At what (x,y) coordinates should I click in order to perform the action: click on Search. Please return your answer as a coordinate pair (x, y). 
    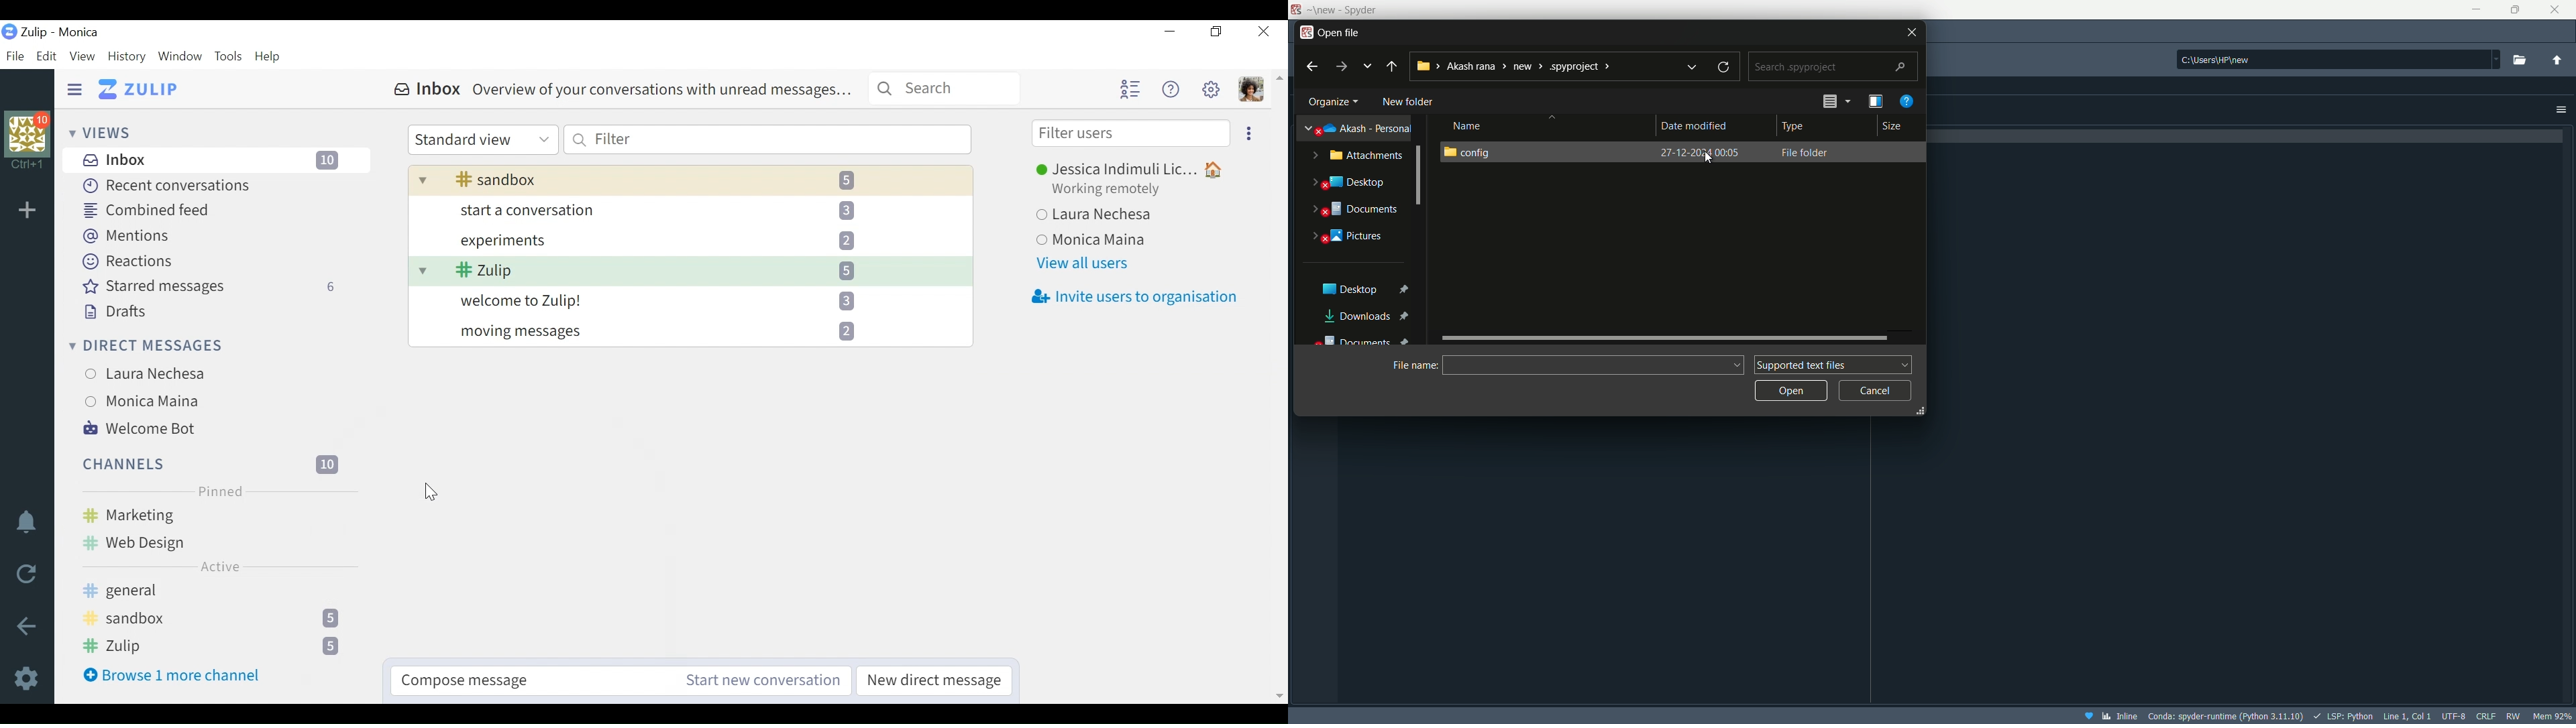
    Looking at the image, I should click on (945, 87).